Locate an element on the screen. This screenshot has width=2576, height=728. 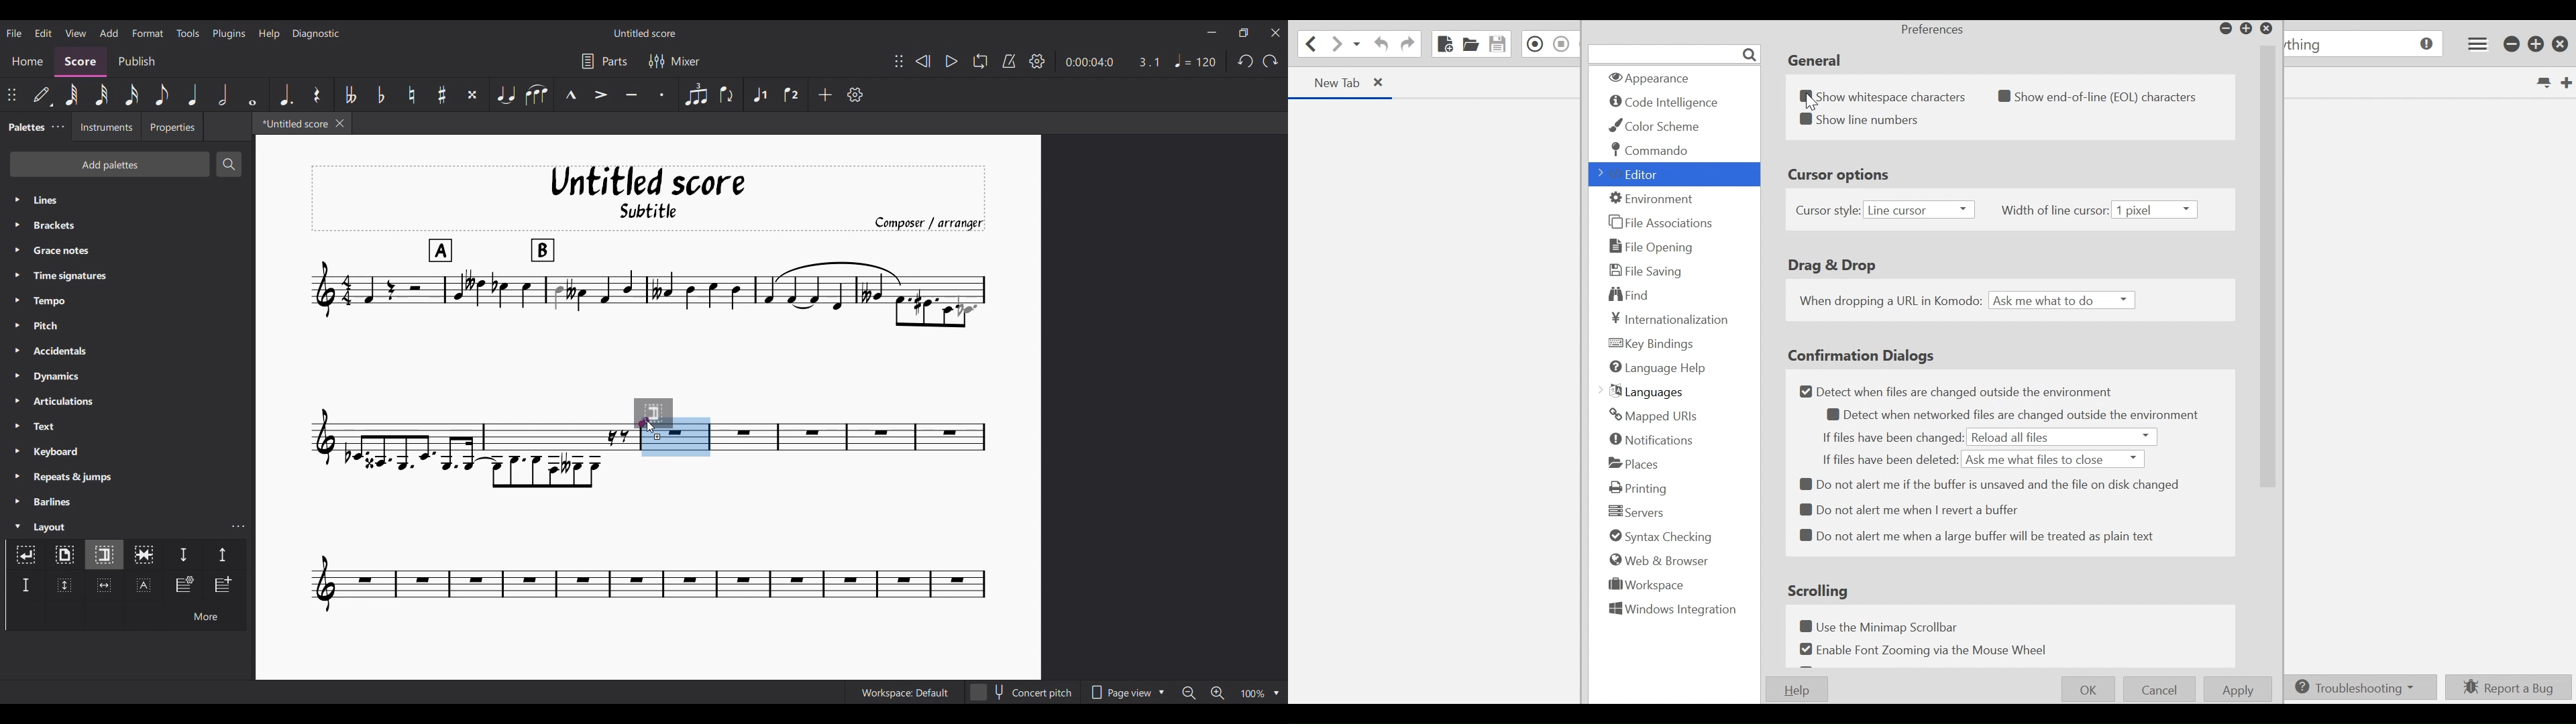
Tempo is located at coordinates (127, 301).